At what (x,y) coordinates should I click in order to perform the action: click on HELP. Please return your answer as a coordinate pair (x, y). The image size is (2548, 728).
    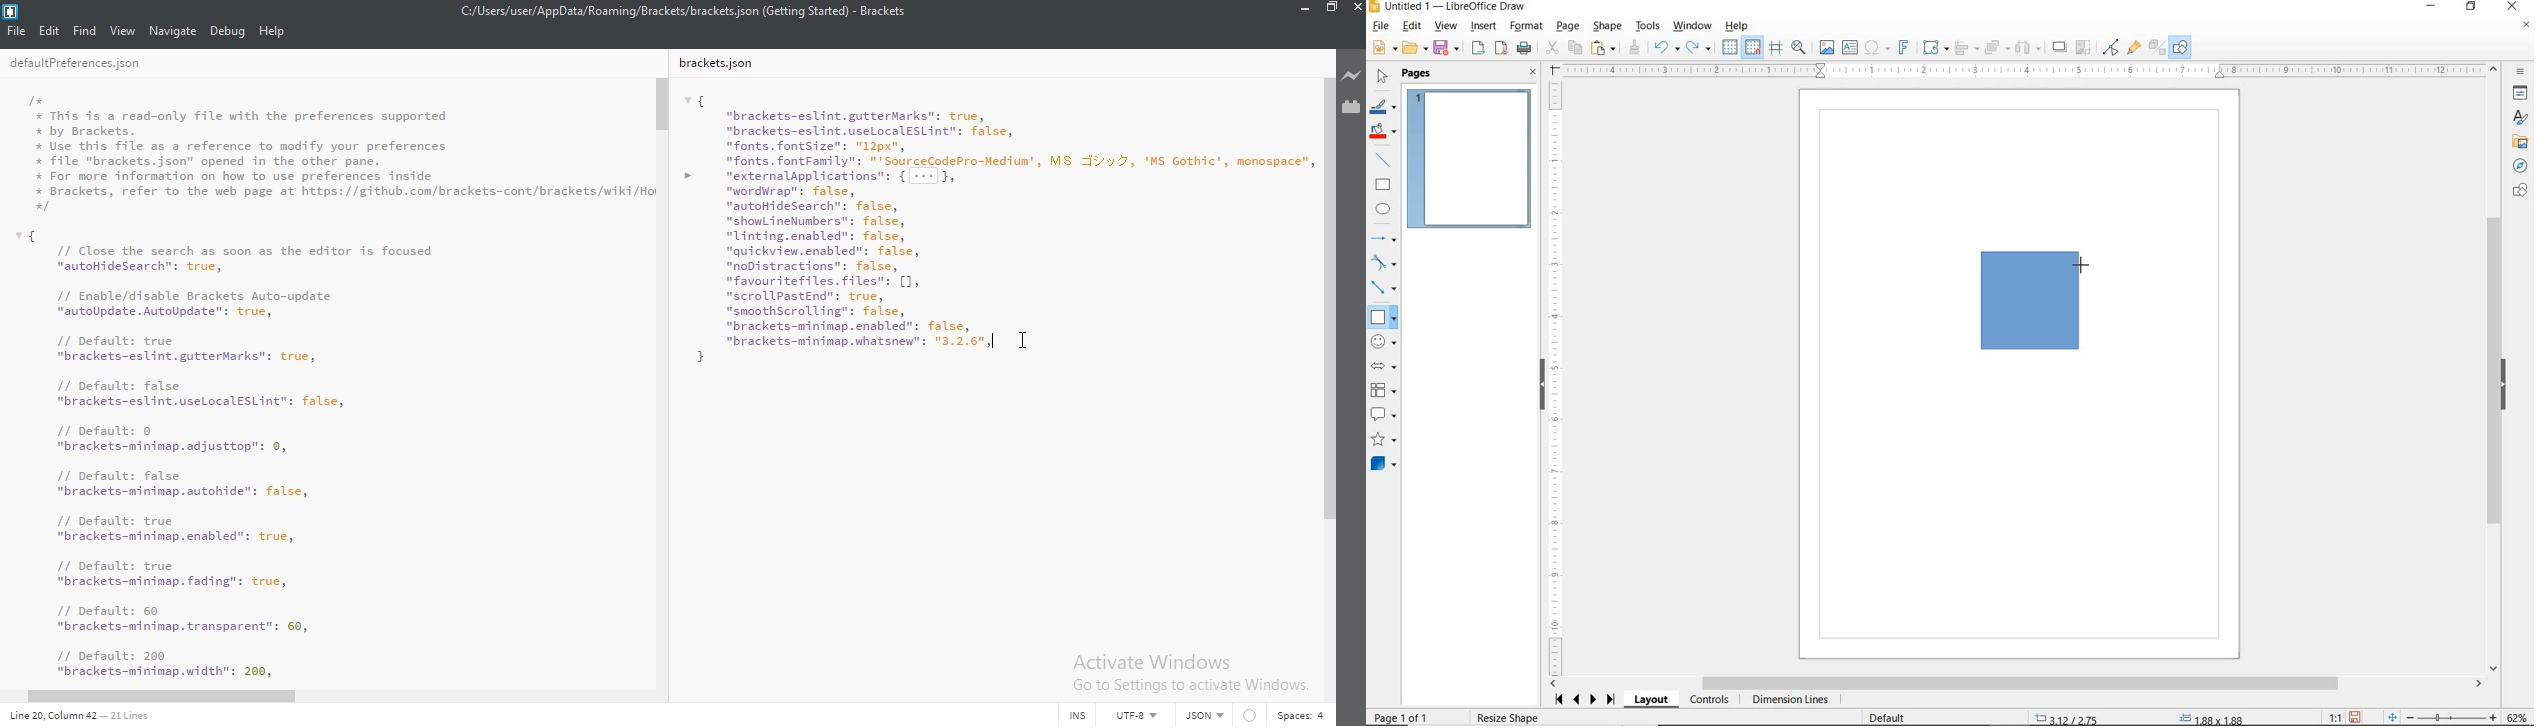
    Looking at the image, I should click on (1740, 26).